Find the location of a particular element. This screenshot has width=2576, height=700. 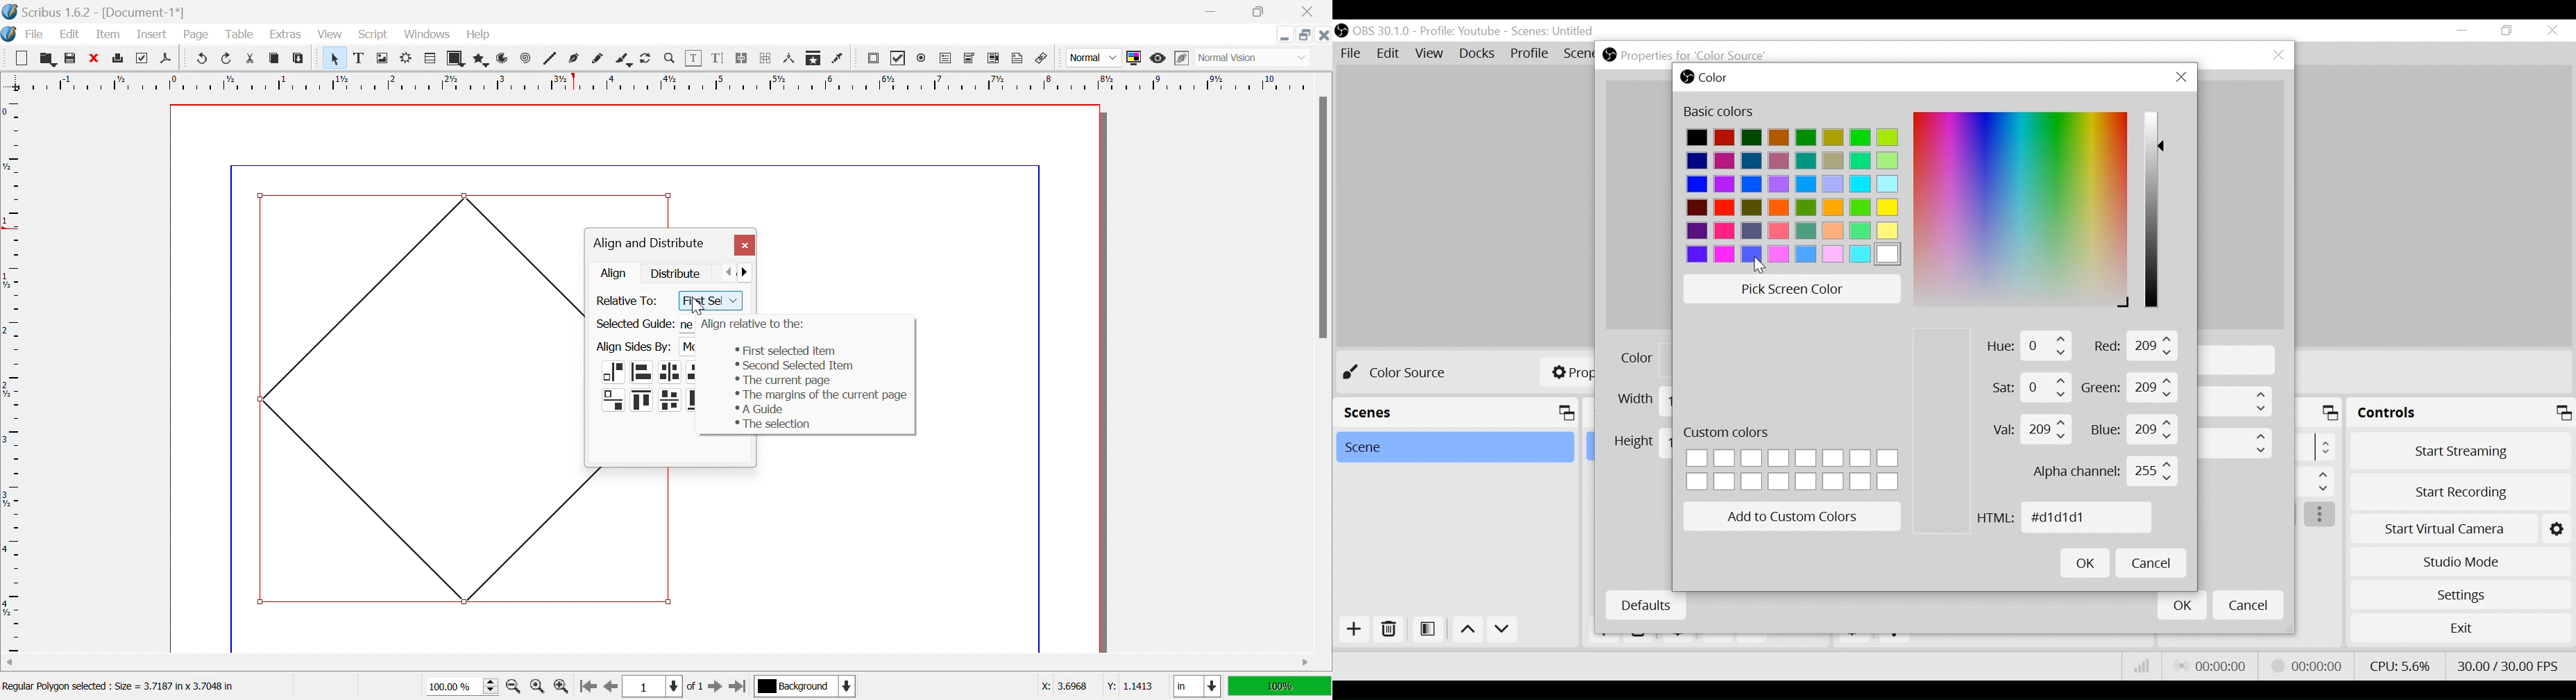

Table is located at coordinates (238, 35).